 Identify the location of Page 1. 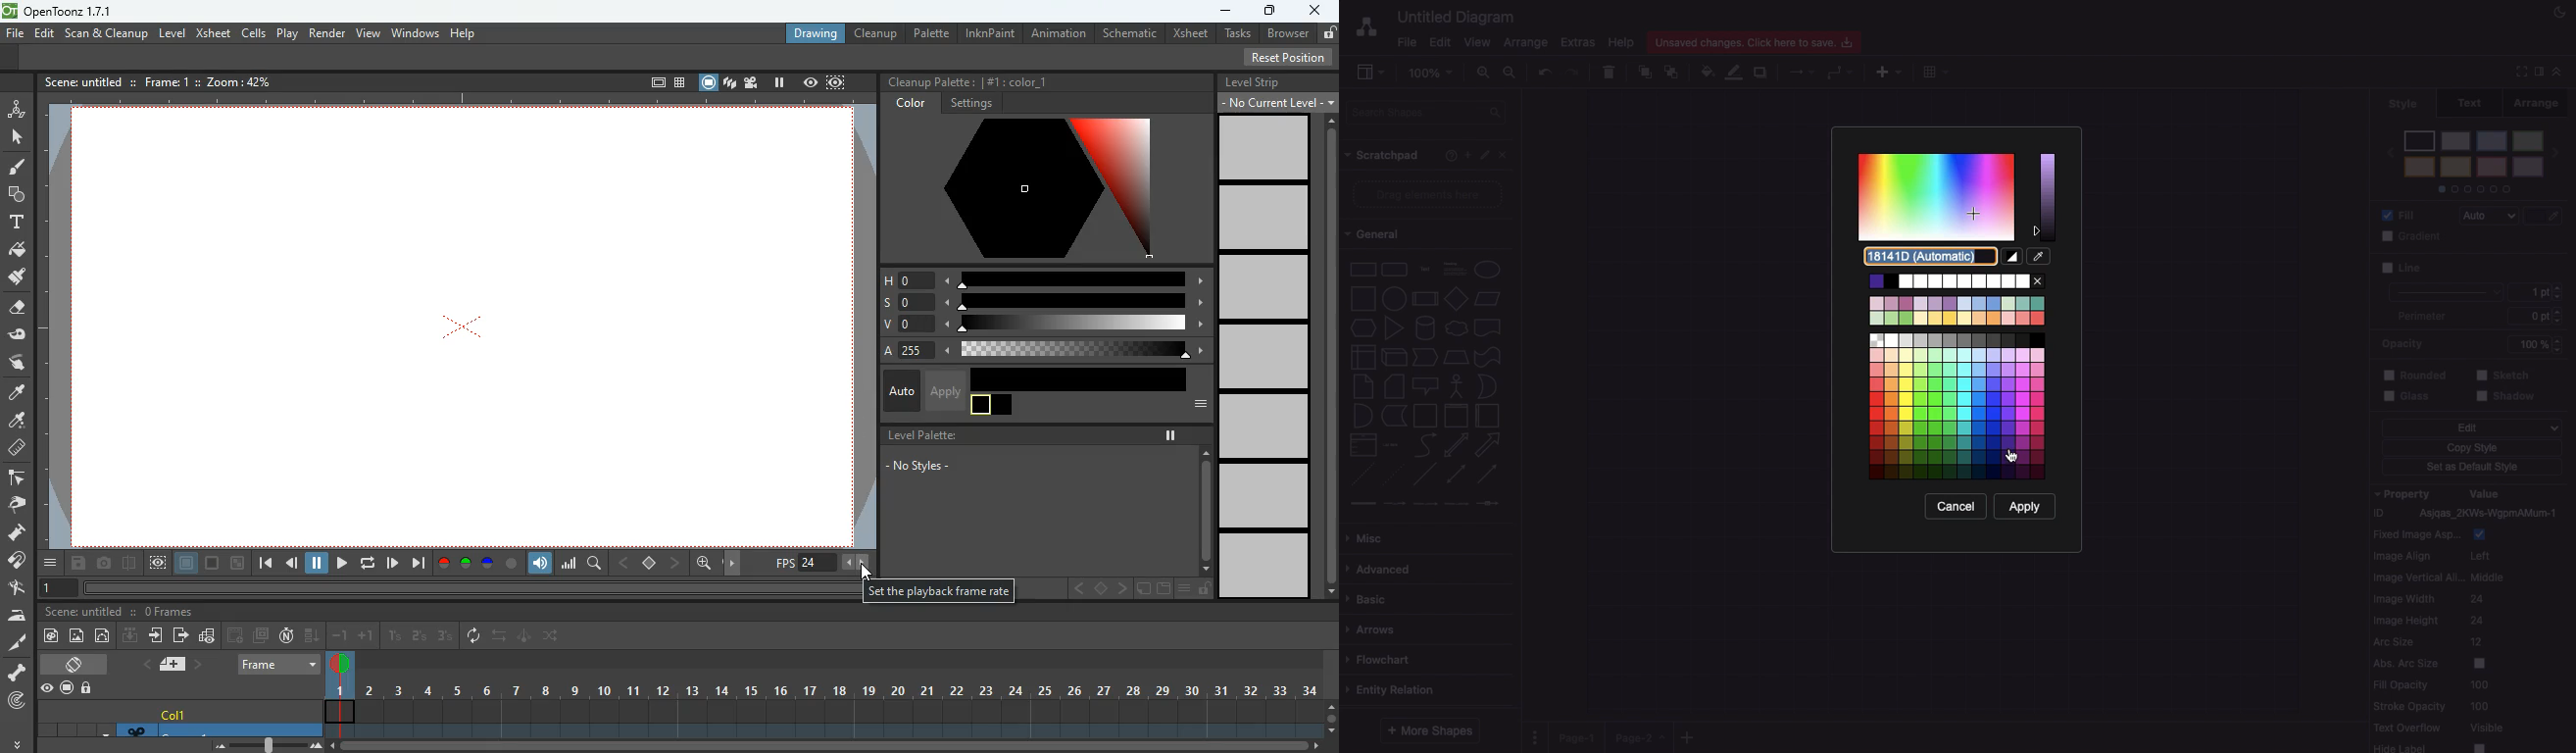
(1580, 734).